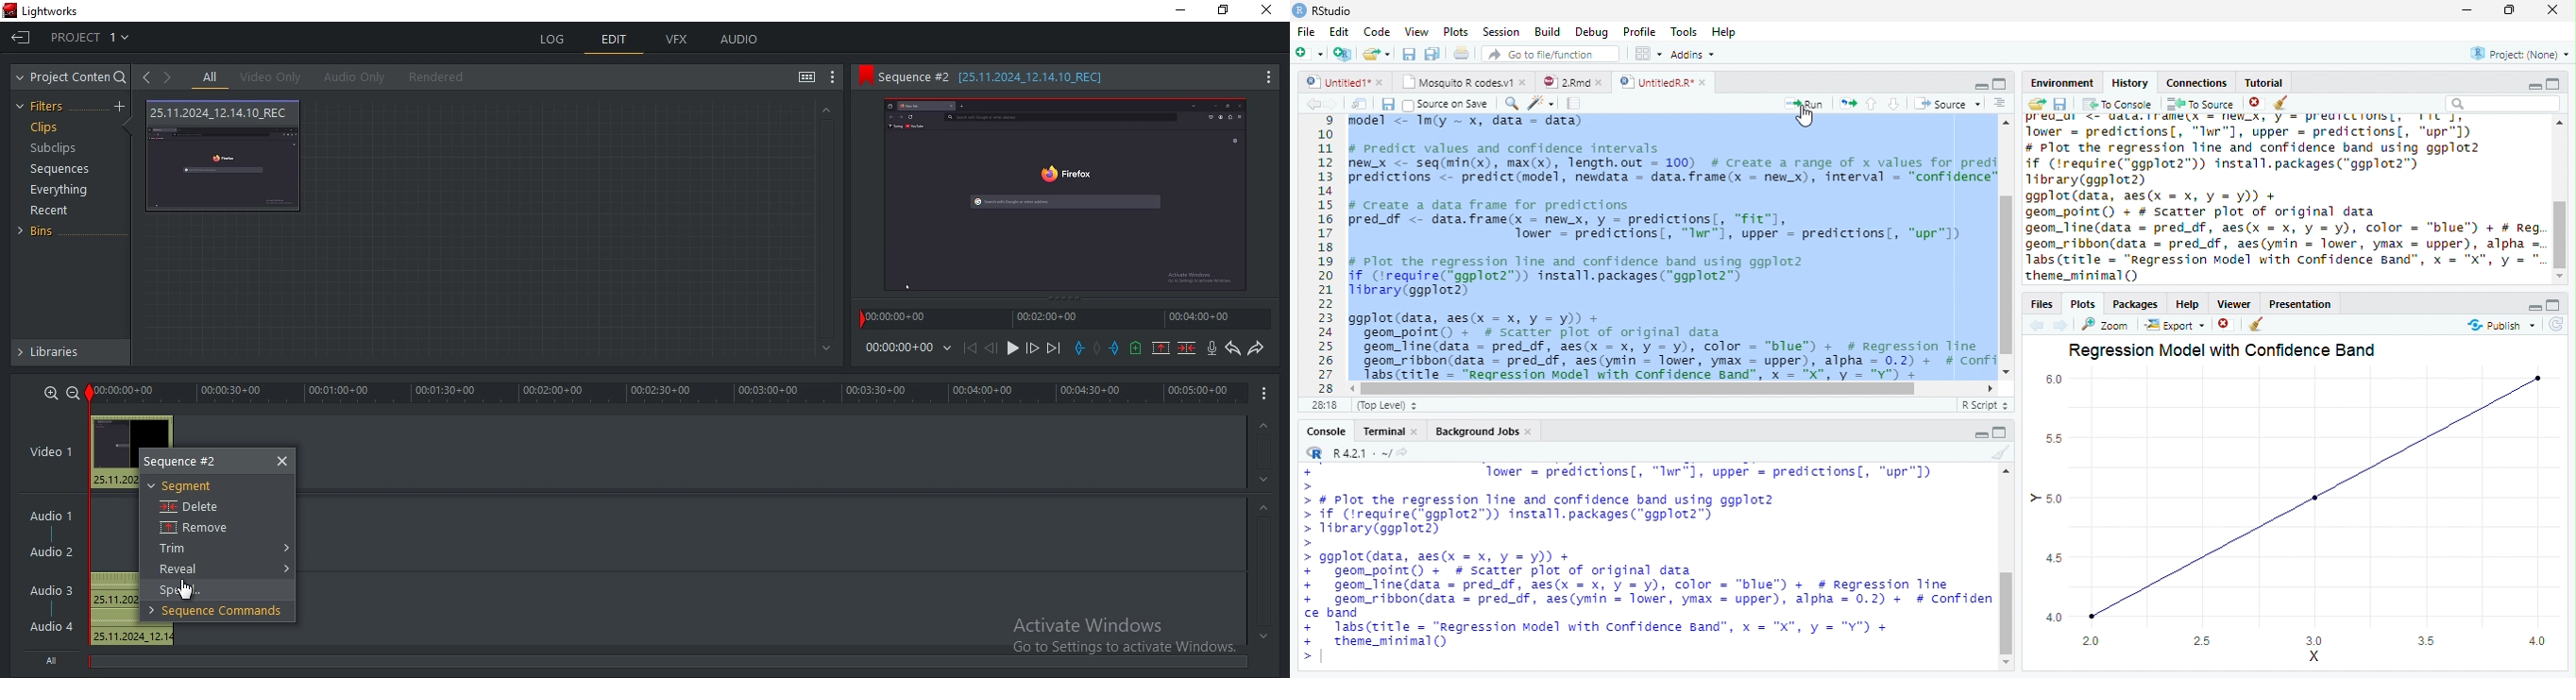  Describe the element at coordinates (1416, 32) in the screenshot. I see `View` at that location.